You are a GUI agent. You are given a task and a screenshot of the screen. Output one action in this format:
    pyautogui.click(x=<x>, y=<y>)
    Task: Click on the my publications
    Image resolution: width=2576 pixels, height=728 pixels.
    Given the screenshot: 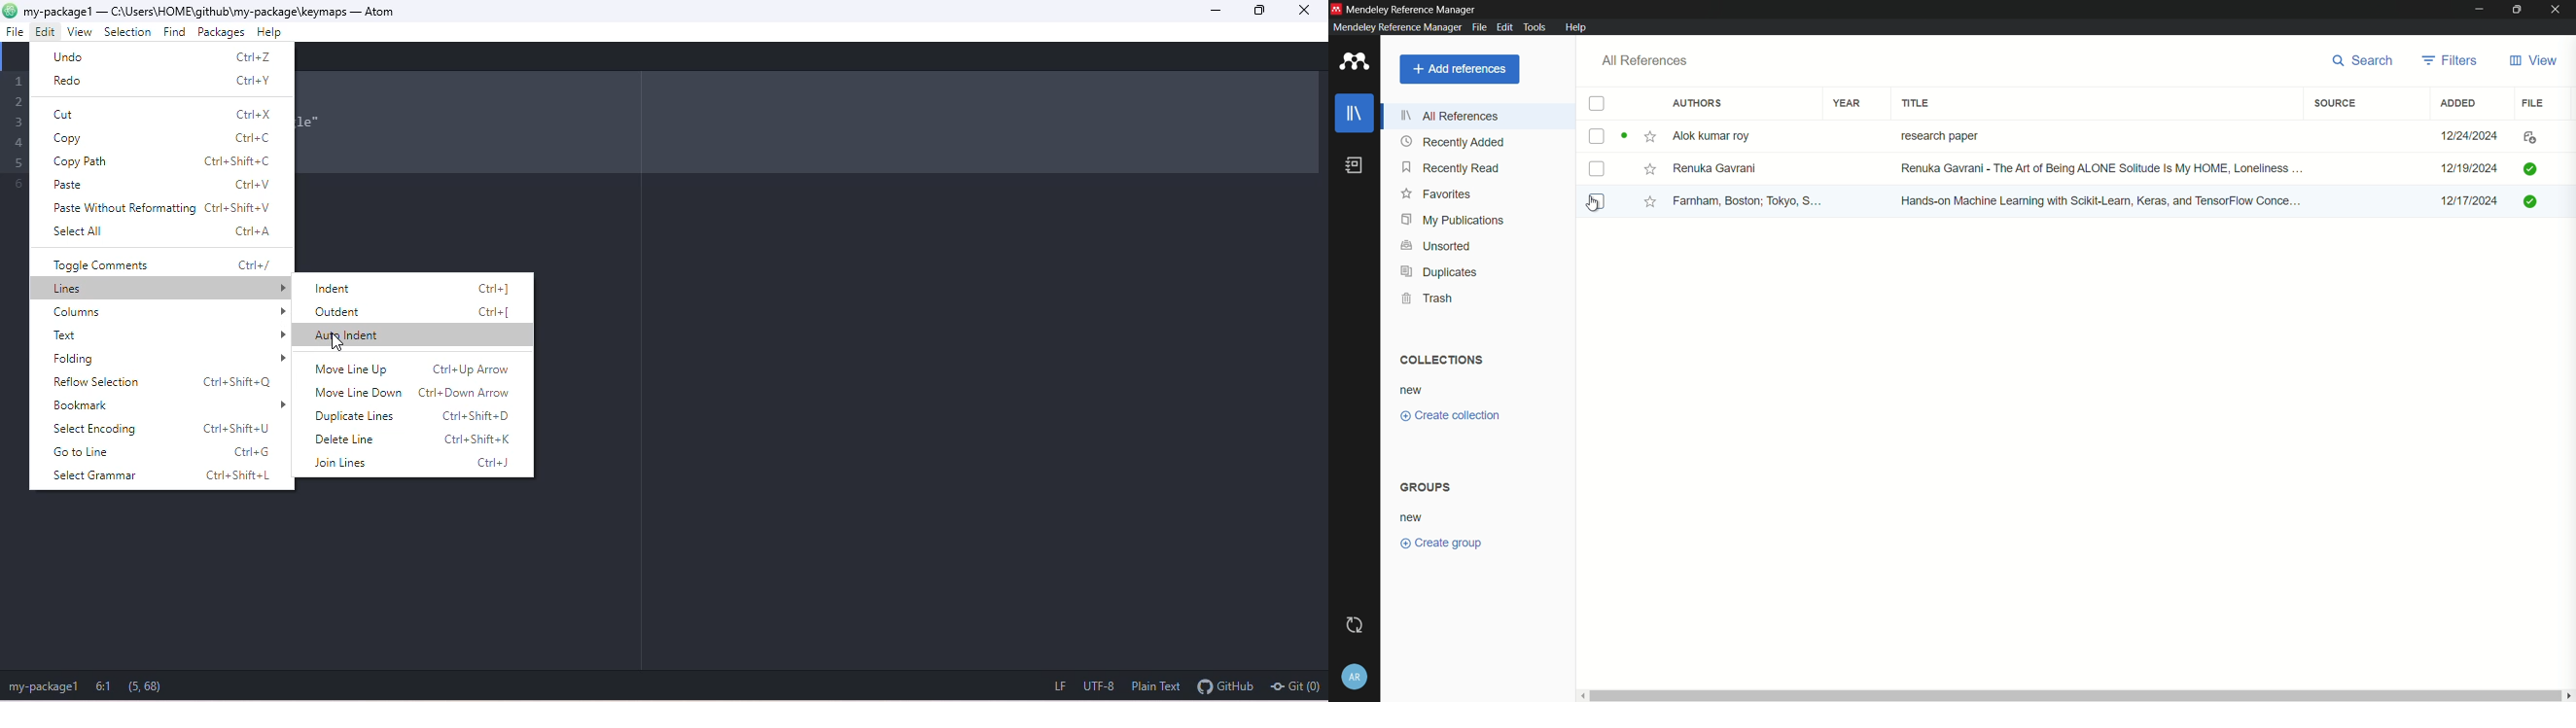 What is the action you would take?
    pyautogui.click(x=1453, y=219)
    